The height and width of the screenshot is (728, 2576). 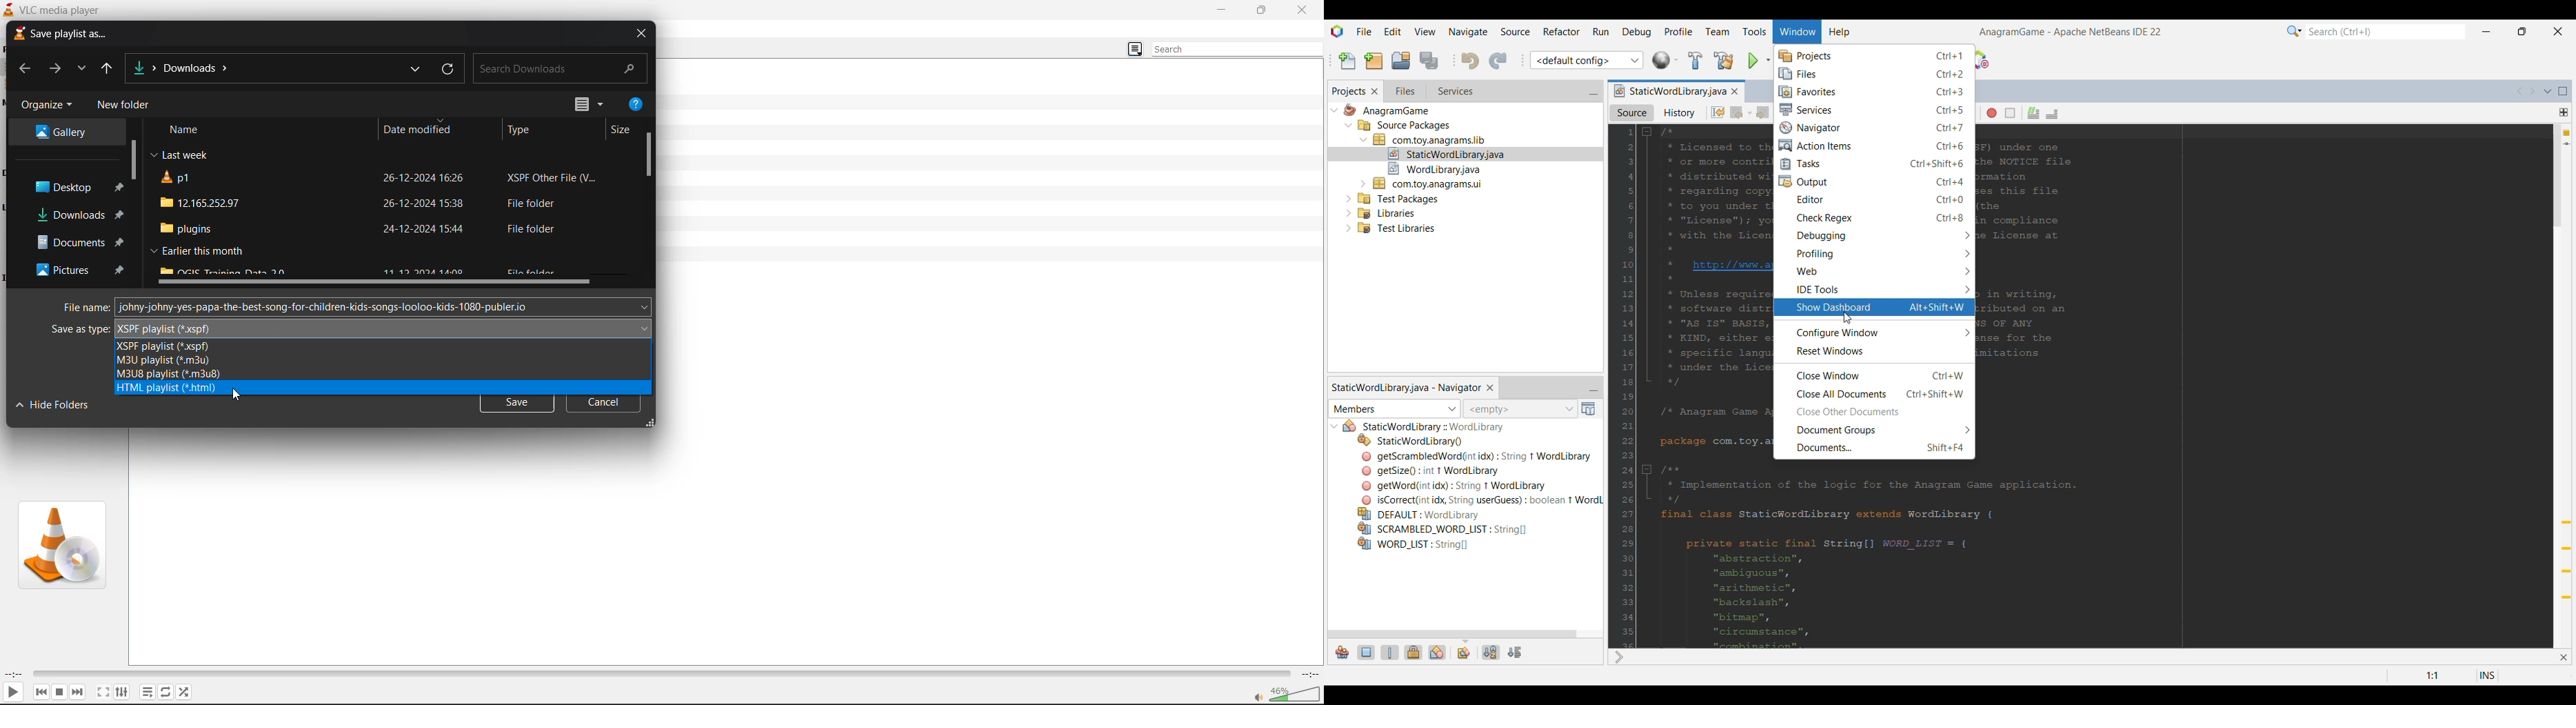 What do you see at coordinates (1875, 449) in the screenshot?
I see `Documents` at bounding box center [1875, 449].